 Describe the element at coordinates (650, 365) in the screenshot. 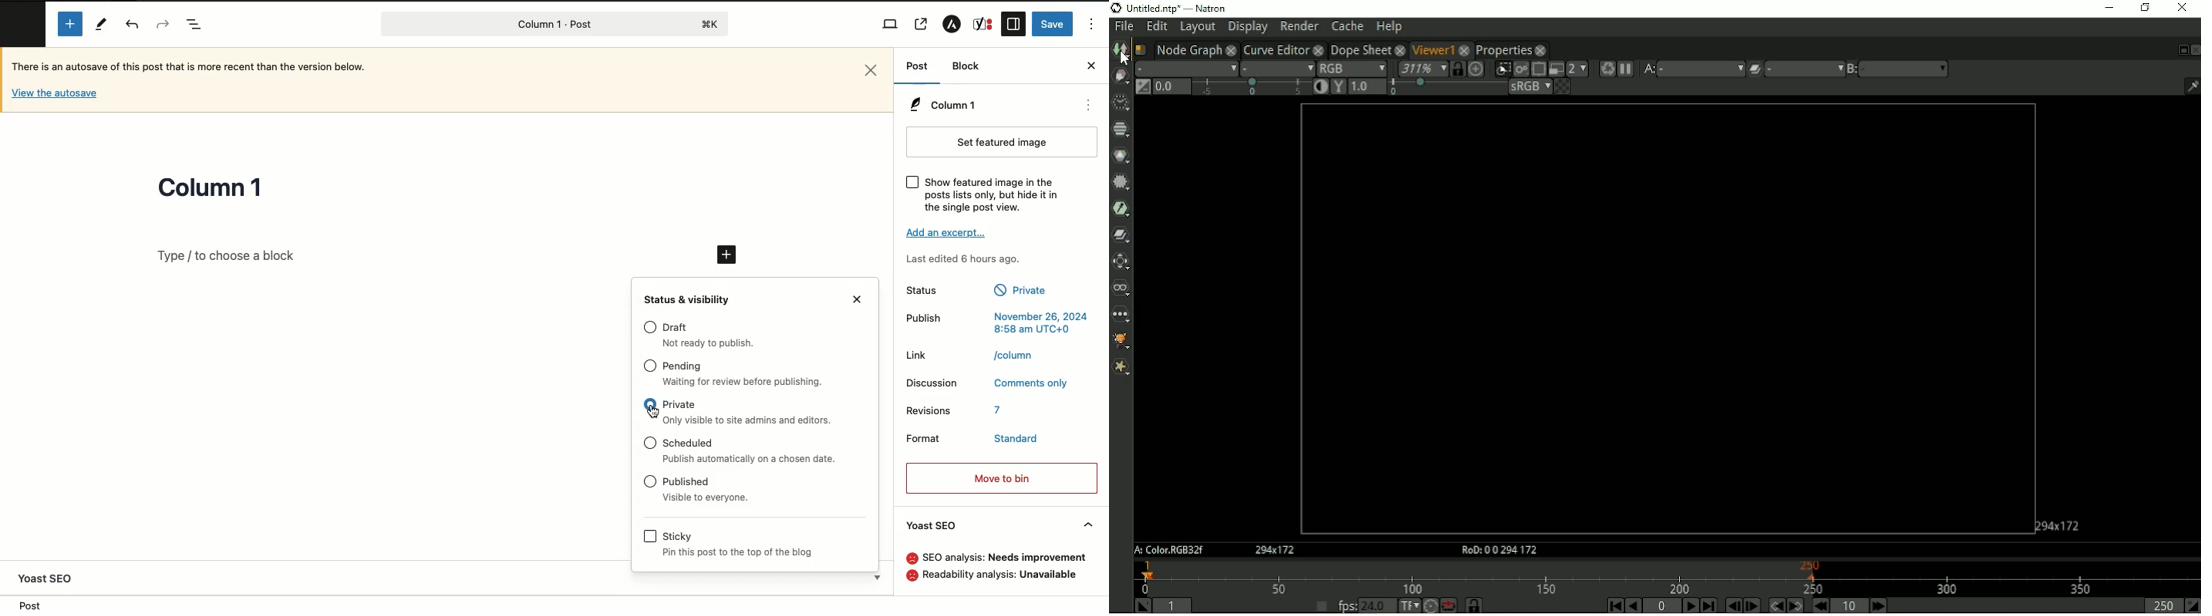

I see `Checkbox` at that location.